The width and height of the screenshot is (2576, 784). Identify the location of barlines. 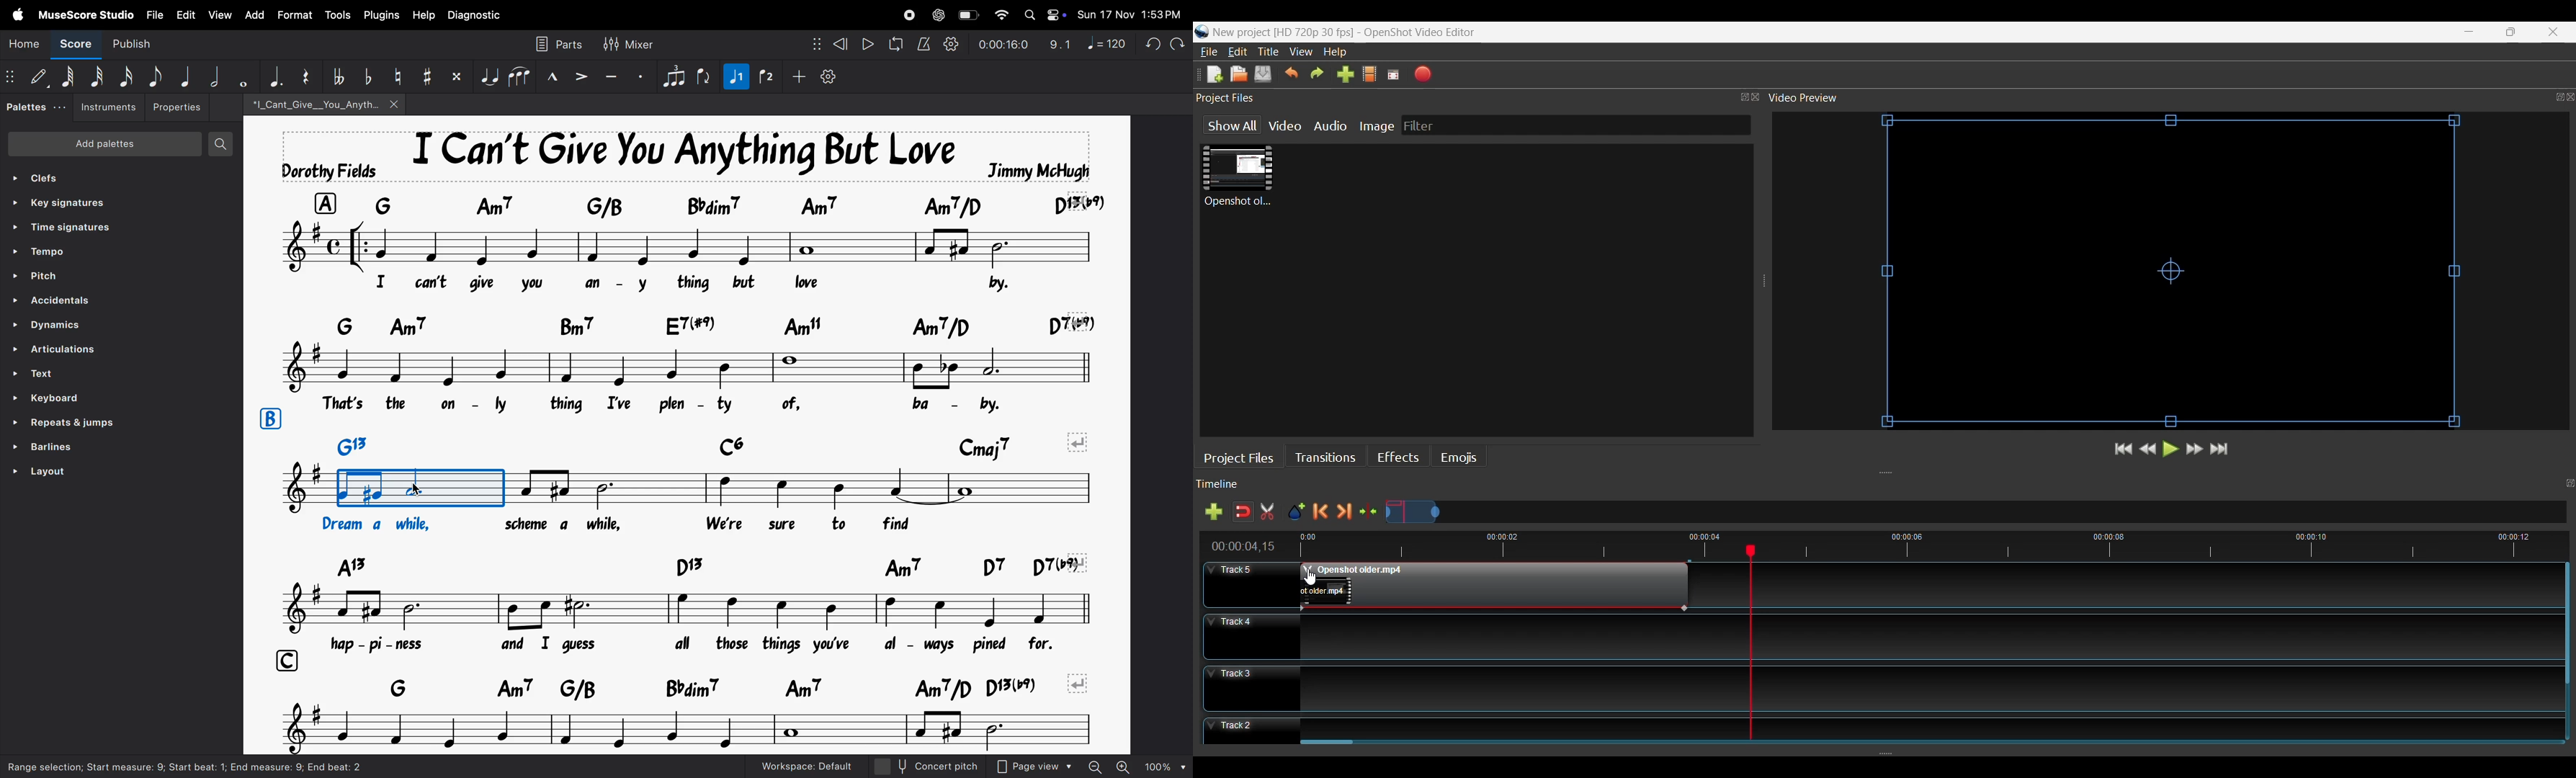
(44, 447).